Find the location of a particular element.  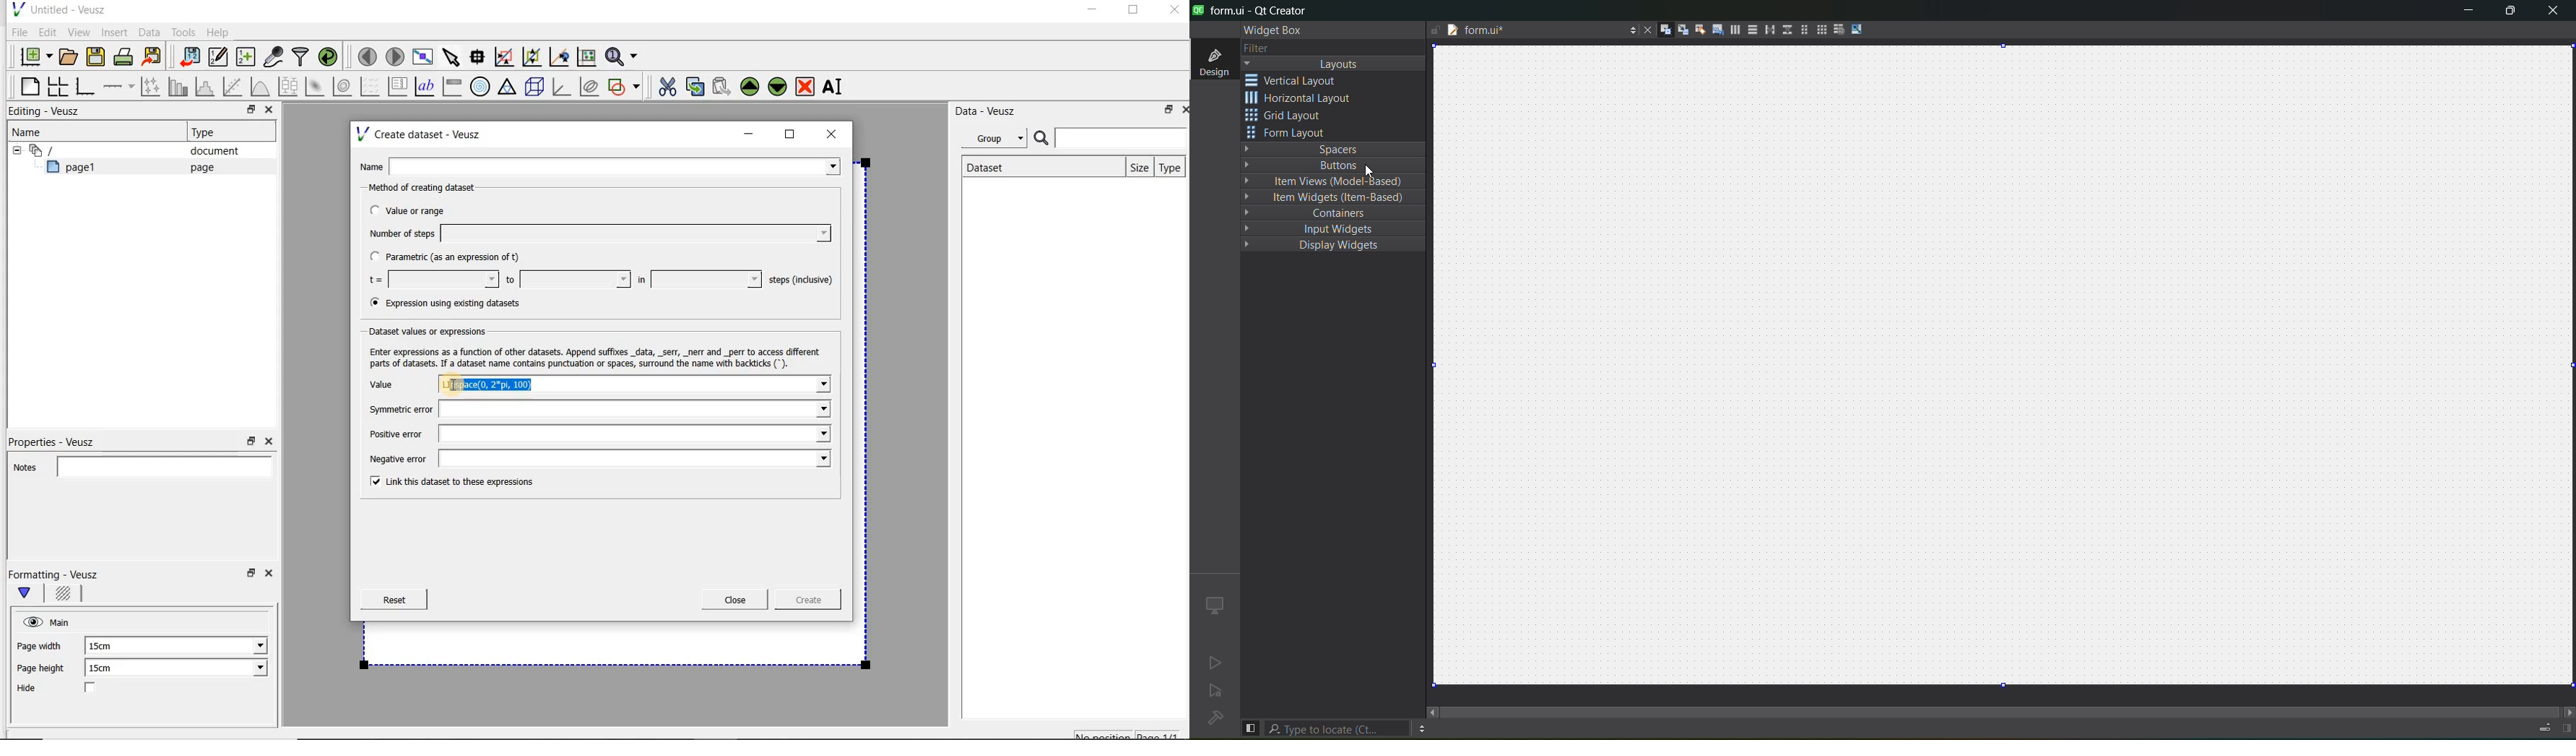

Page width is located at coordinates (40, 644).